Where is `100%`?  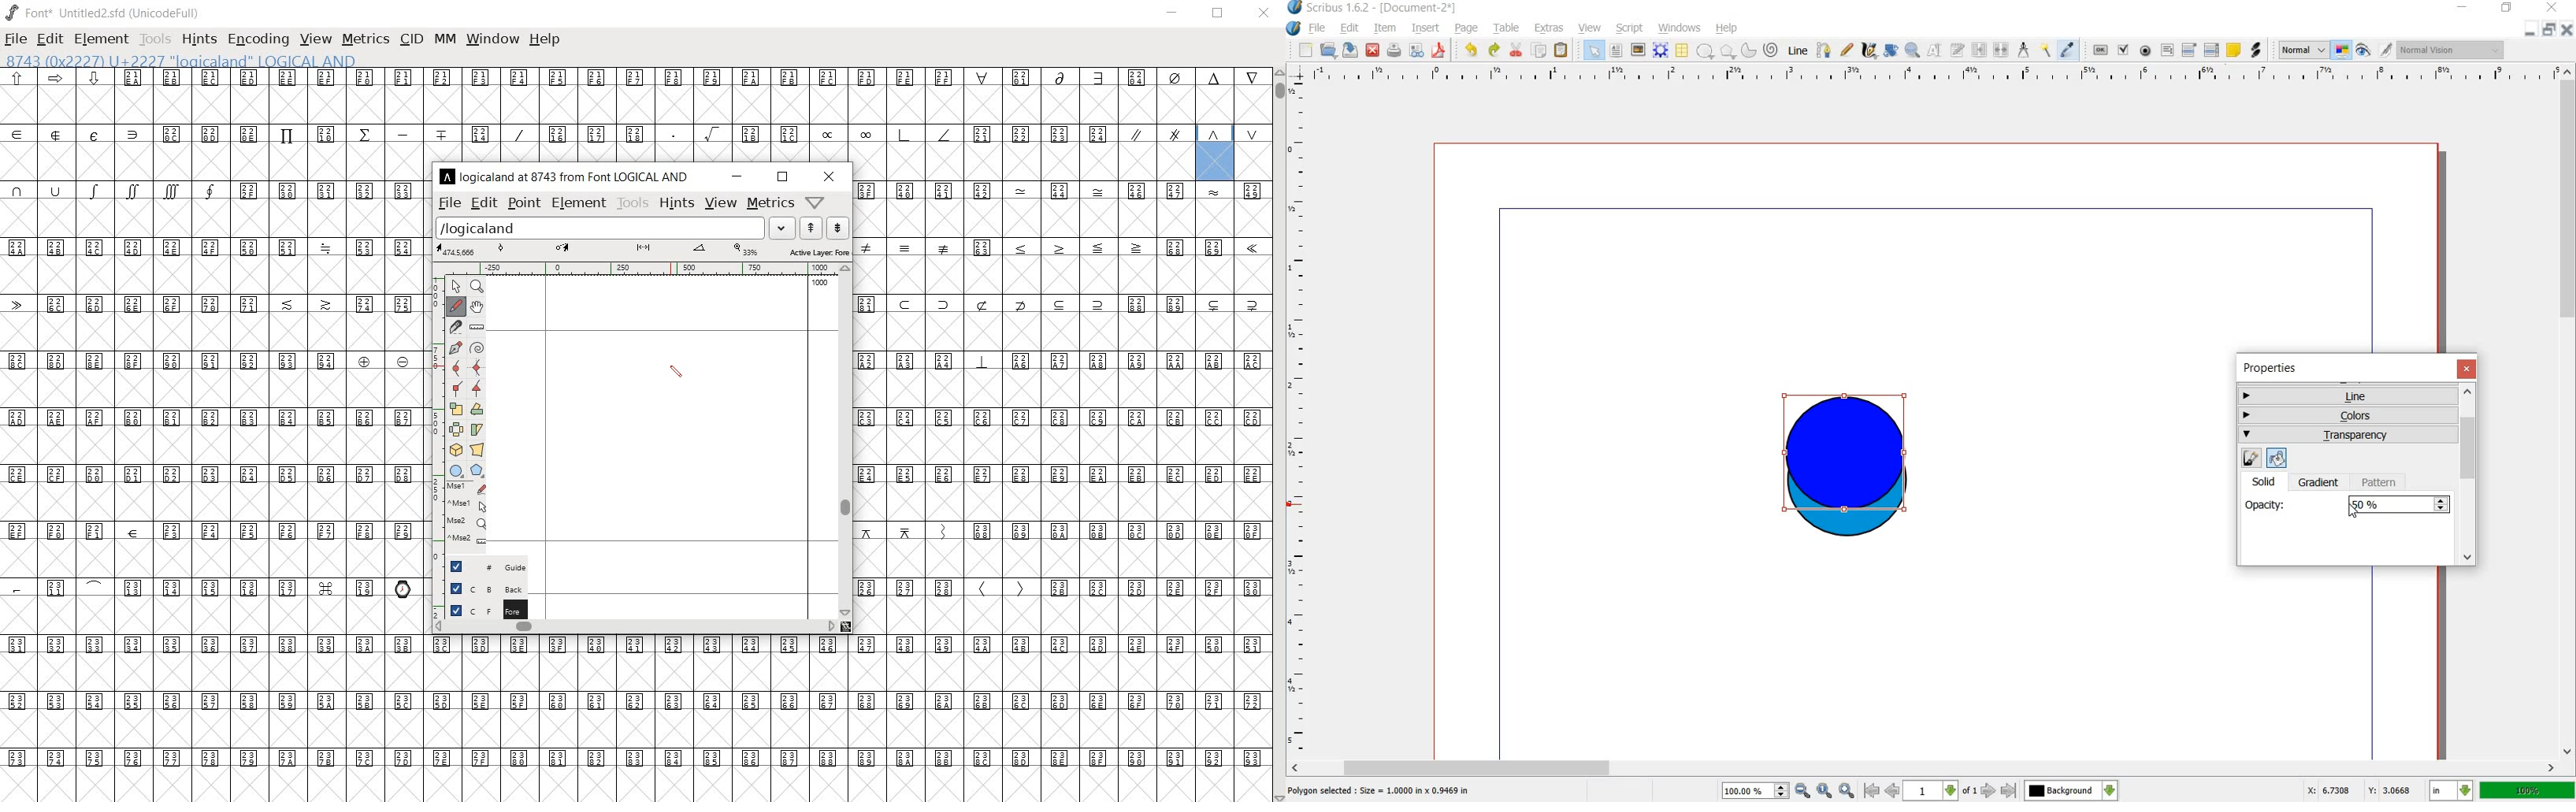
100% is located at coordinates (2529, 792).